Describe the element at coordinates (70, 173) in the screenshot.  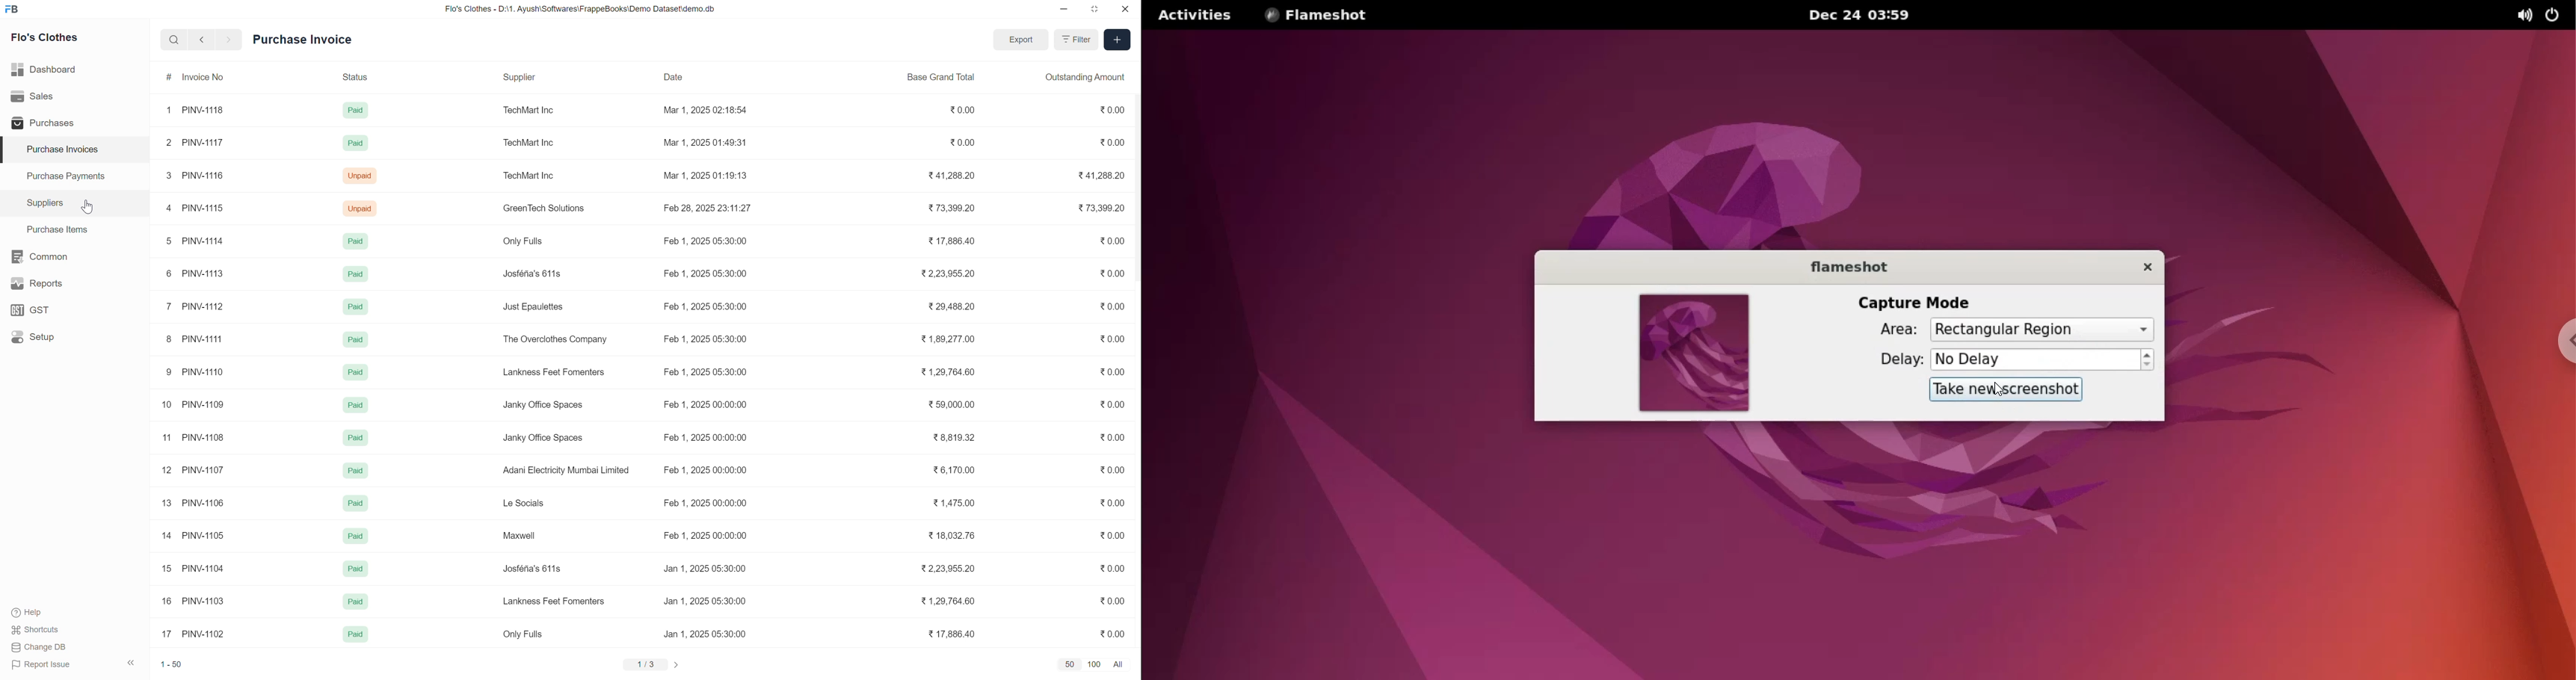
I see `Purchase Payments` at that location.